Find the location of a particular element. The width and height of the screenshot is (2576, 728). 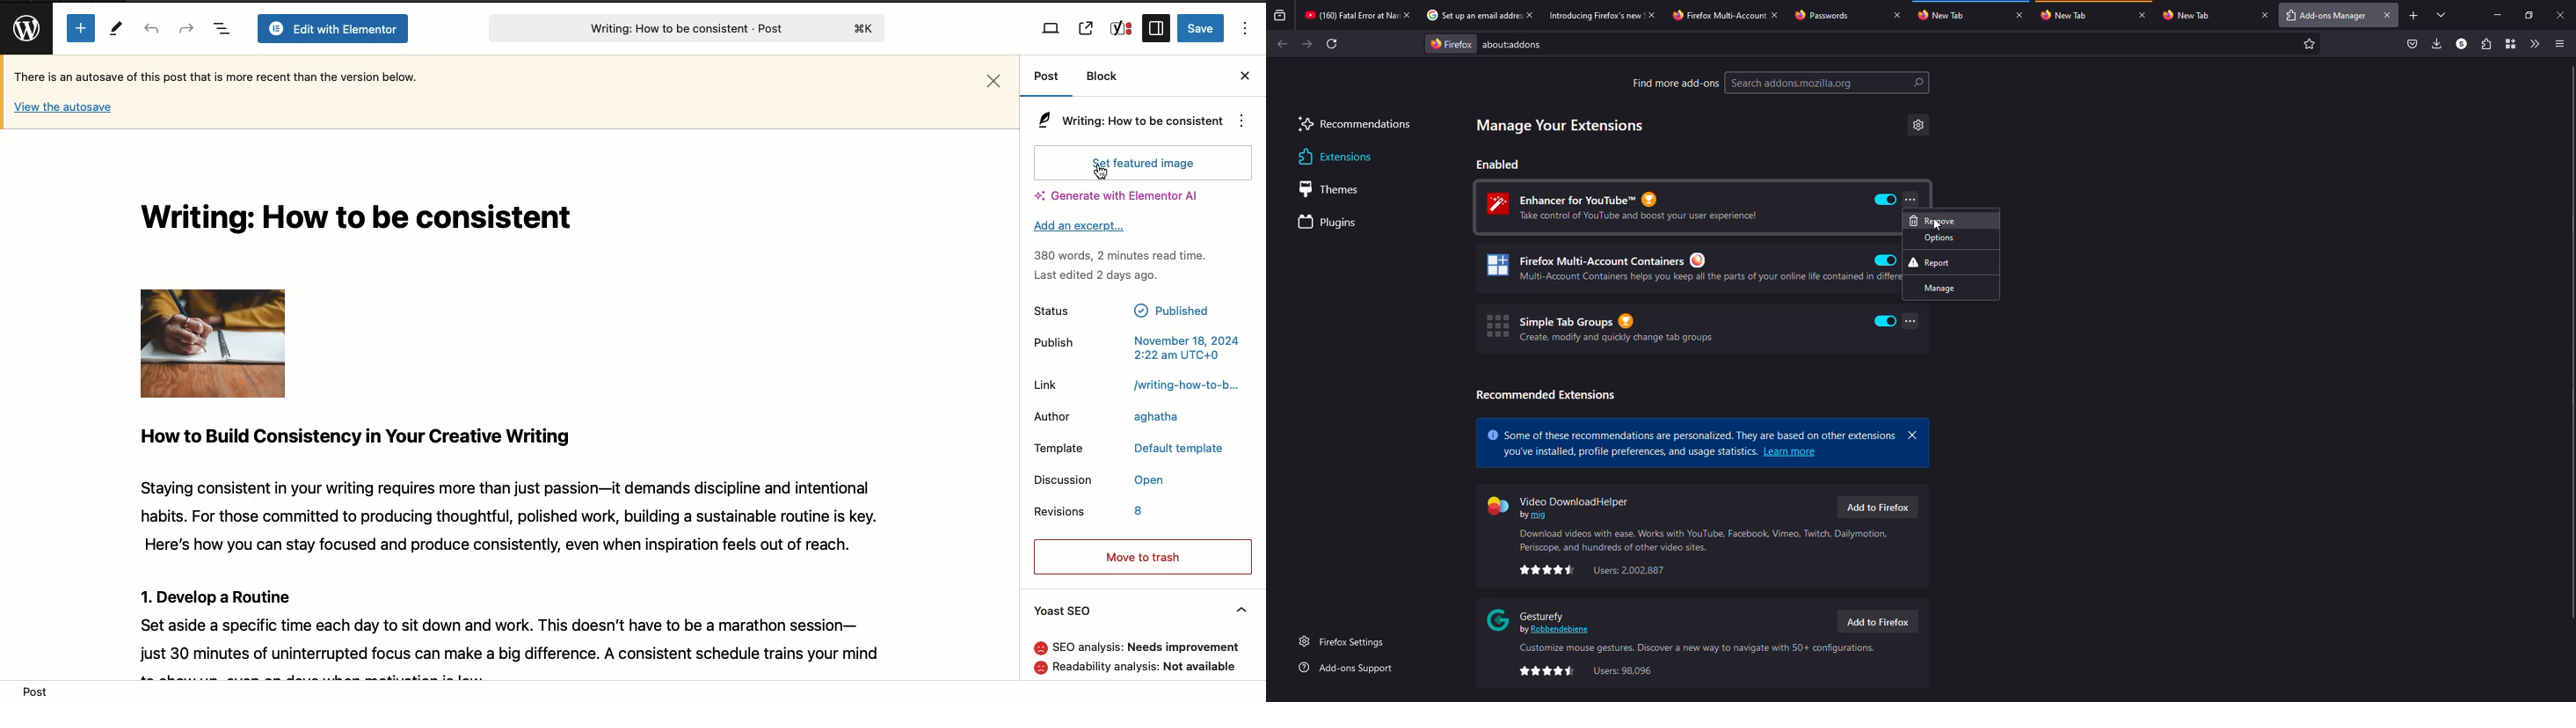

How to Build Consistency in Your Creative Writing is located at coordinates (357, 436).